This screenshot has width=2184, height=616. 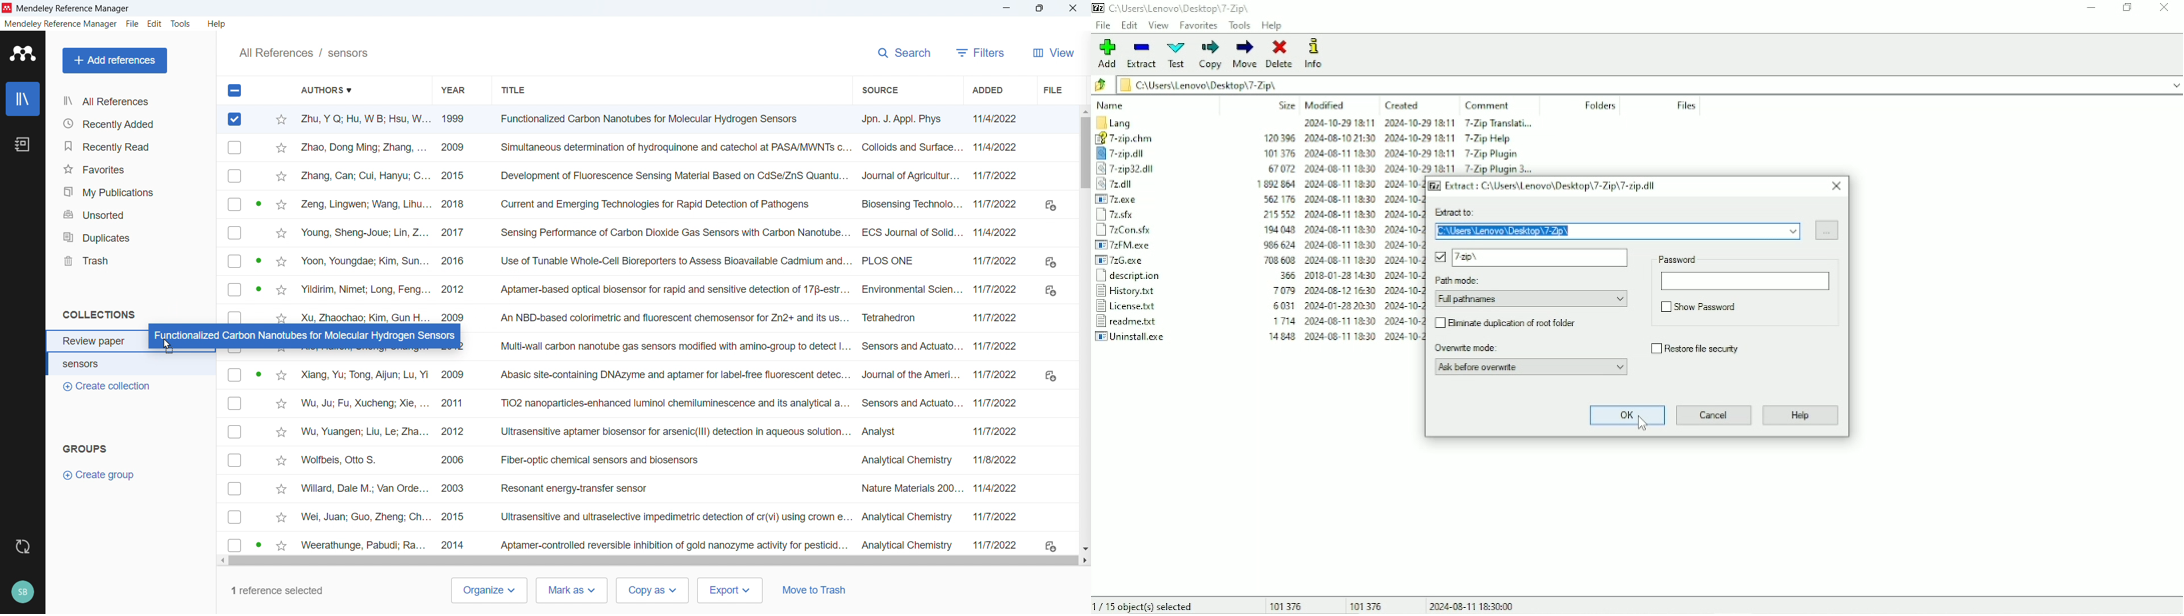 What do you see at coordinates (1039, 9) in the screenshot?
I see `Maximise ` at bounding box center [1039, 9].